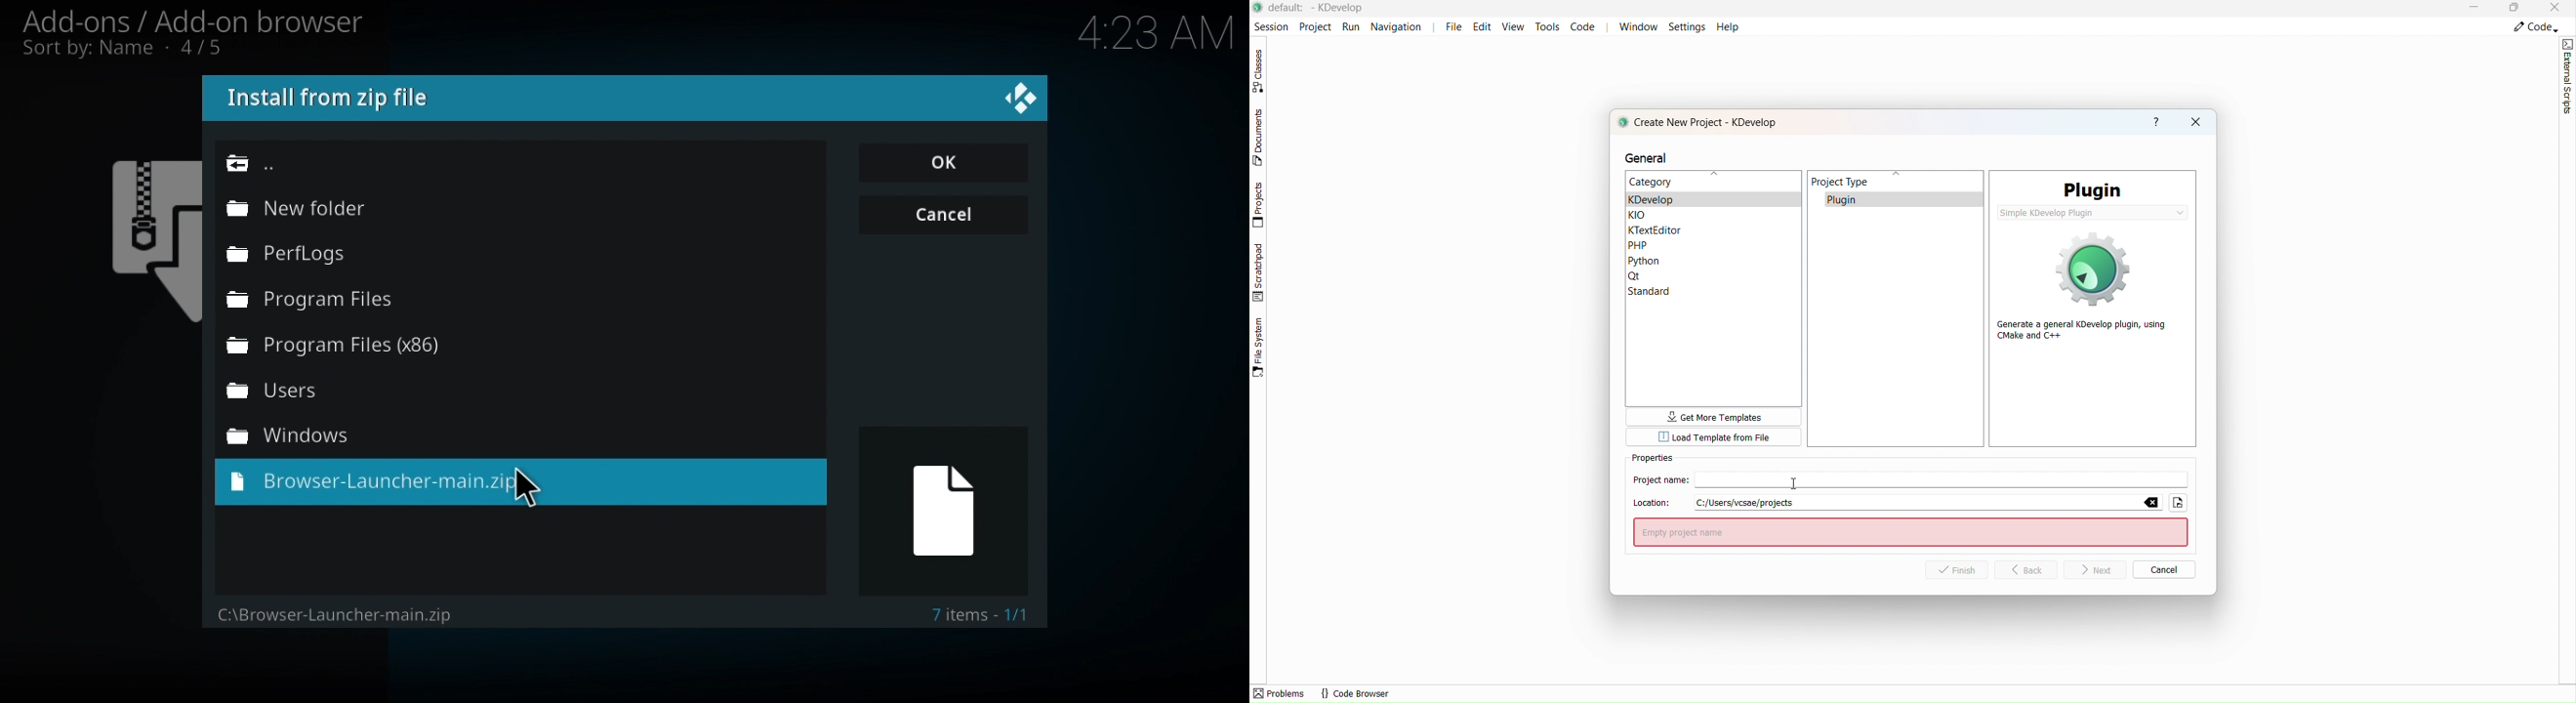  What do you see at coordinates (1962, 572) in the screenshot?
I see `Finish` at bounding box center [1962, 572].